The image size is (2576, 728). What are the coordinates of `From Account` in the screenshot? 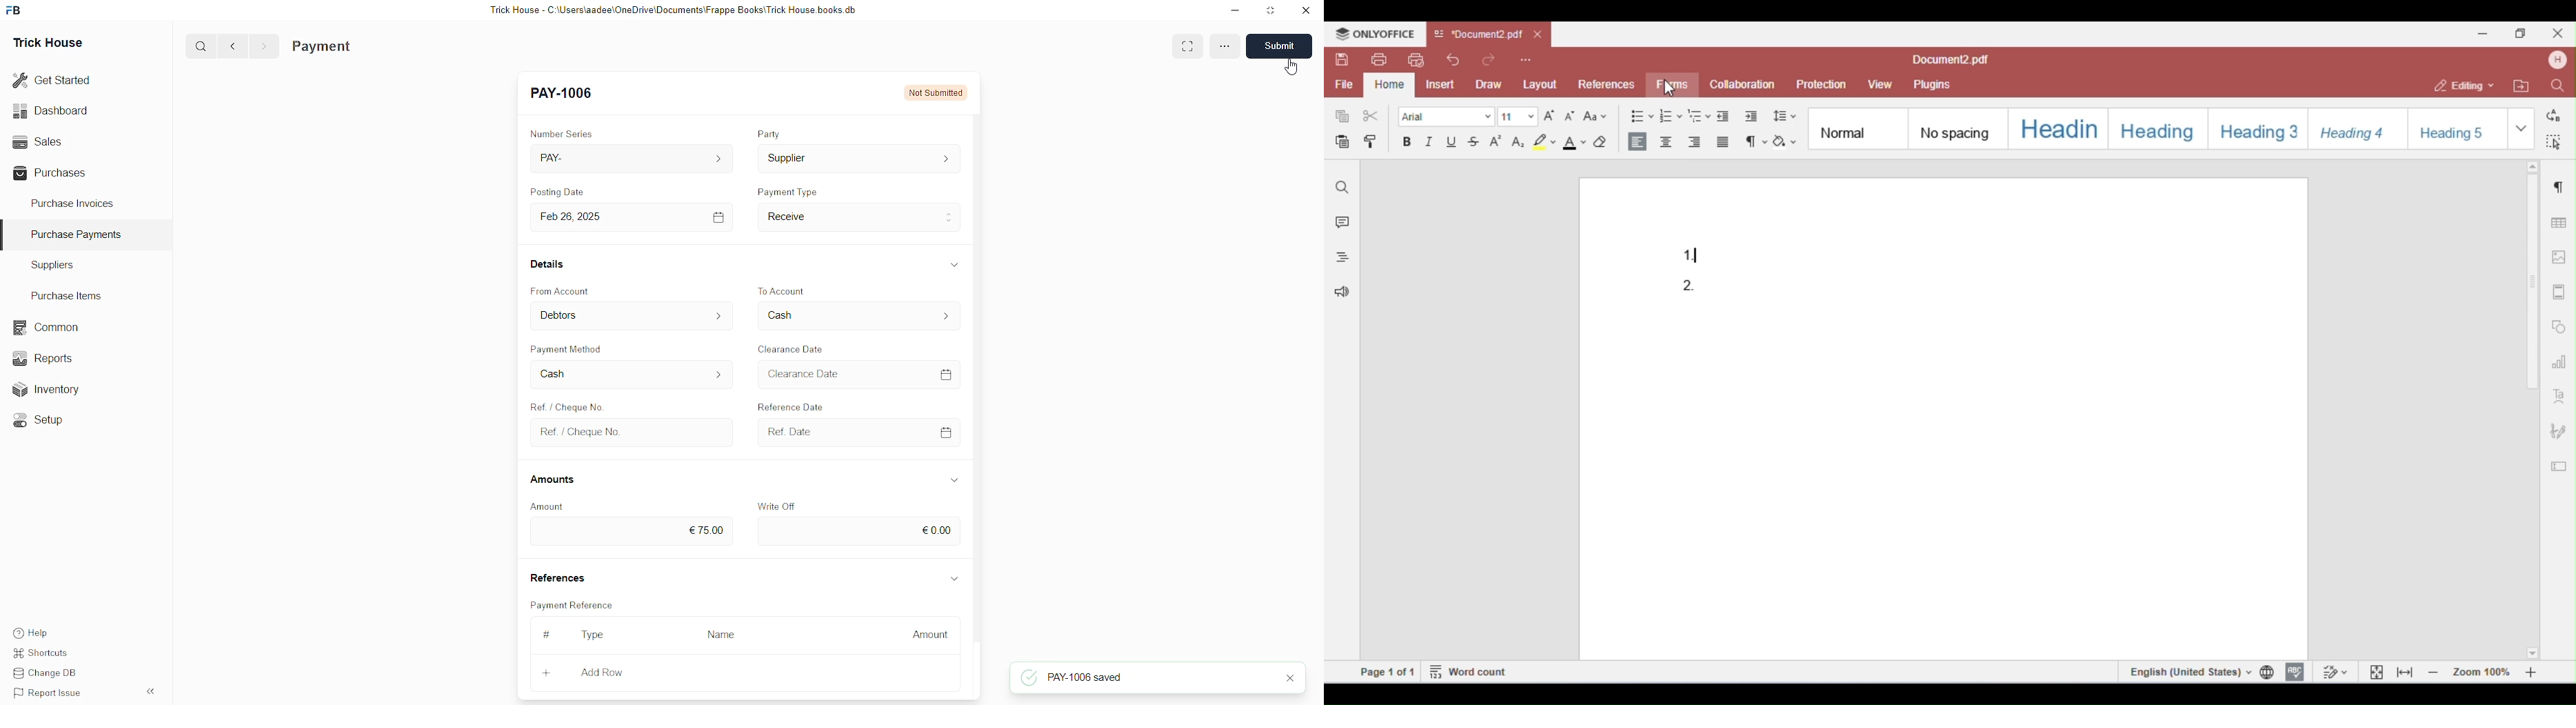 It's located at (562, 290).